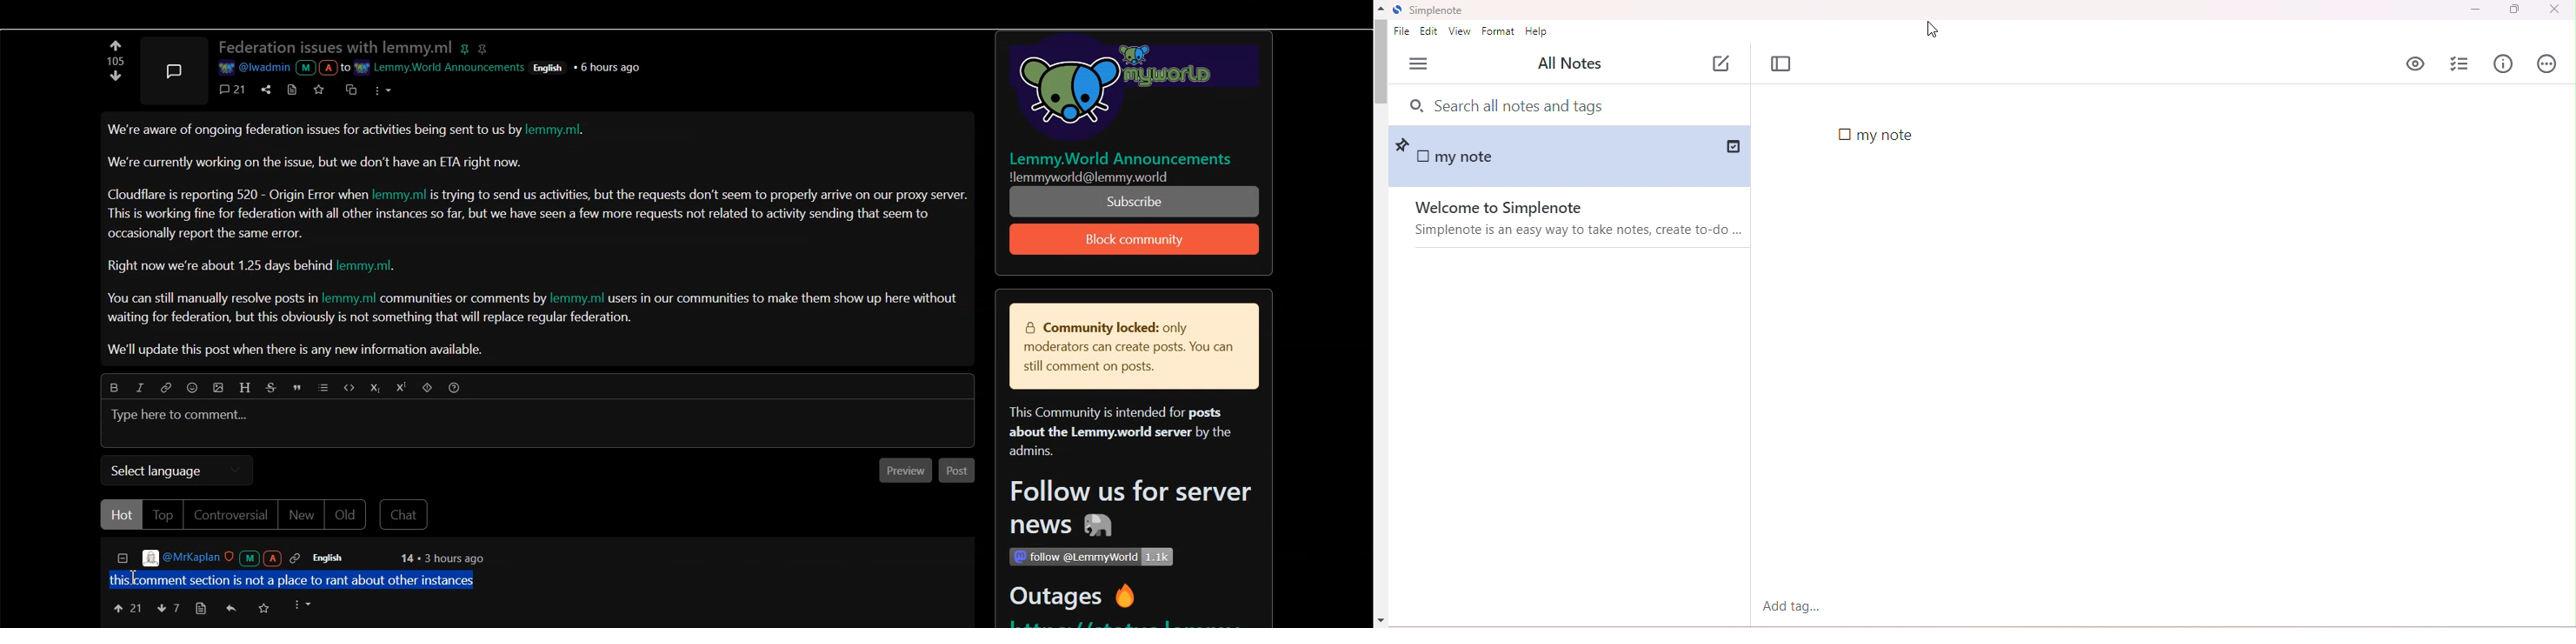  What do you see at coordinates (442, 65) in the screenshot?
I see `wr Lemmy.World Announcement:` at bounding box center [442, 65].